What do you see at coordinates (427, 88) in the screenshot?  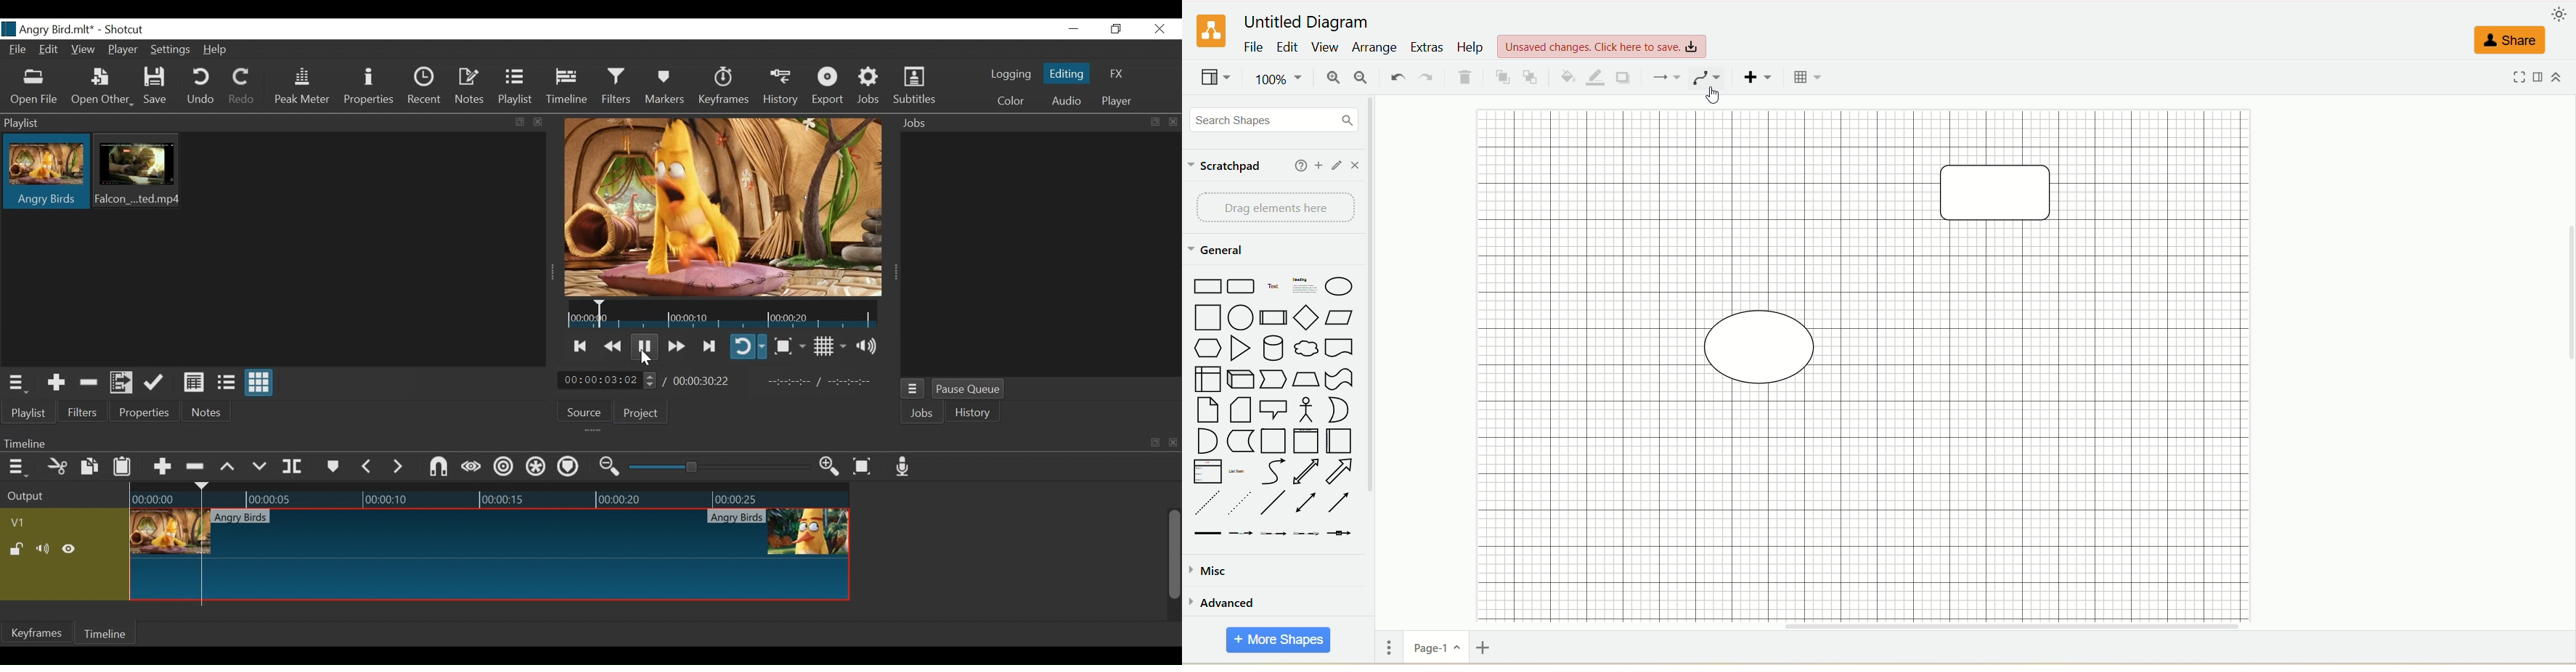 I see `Recent` at bounding box center [427, 88].